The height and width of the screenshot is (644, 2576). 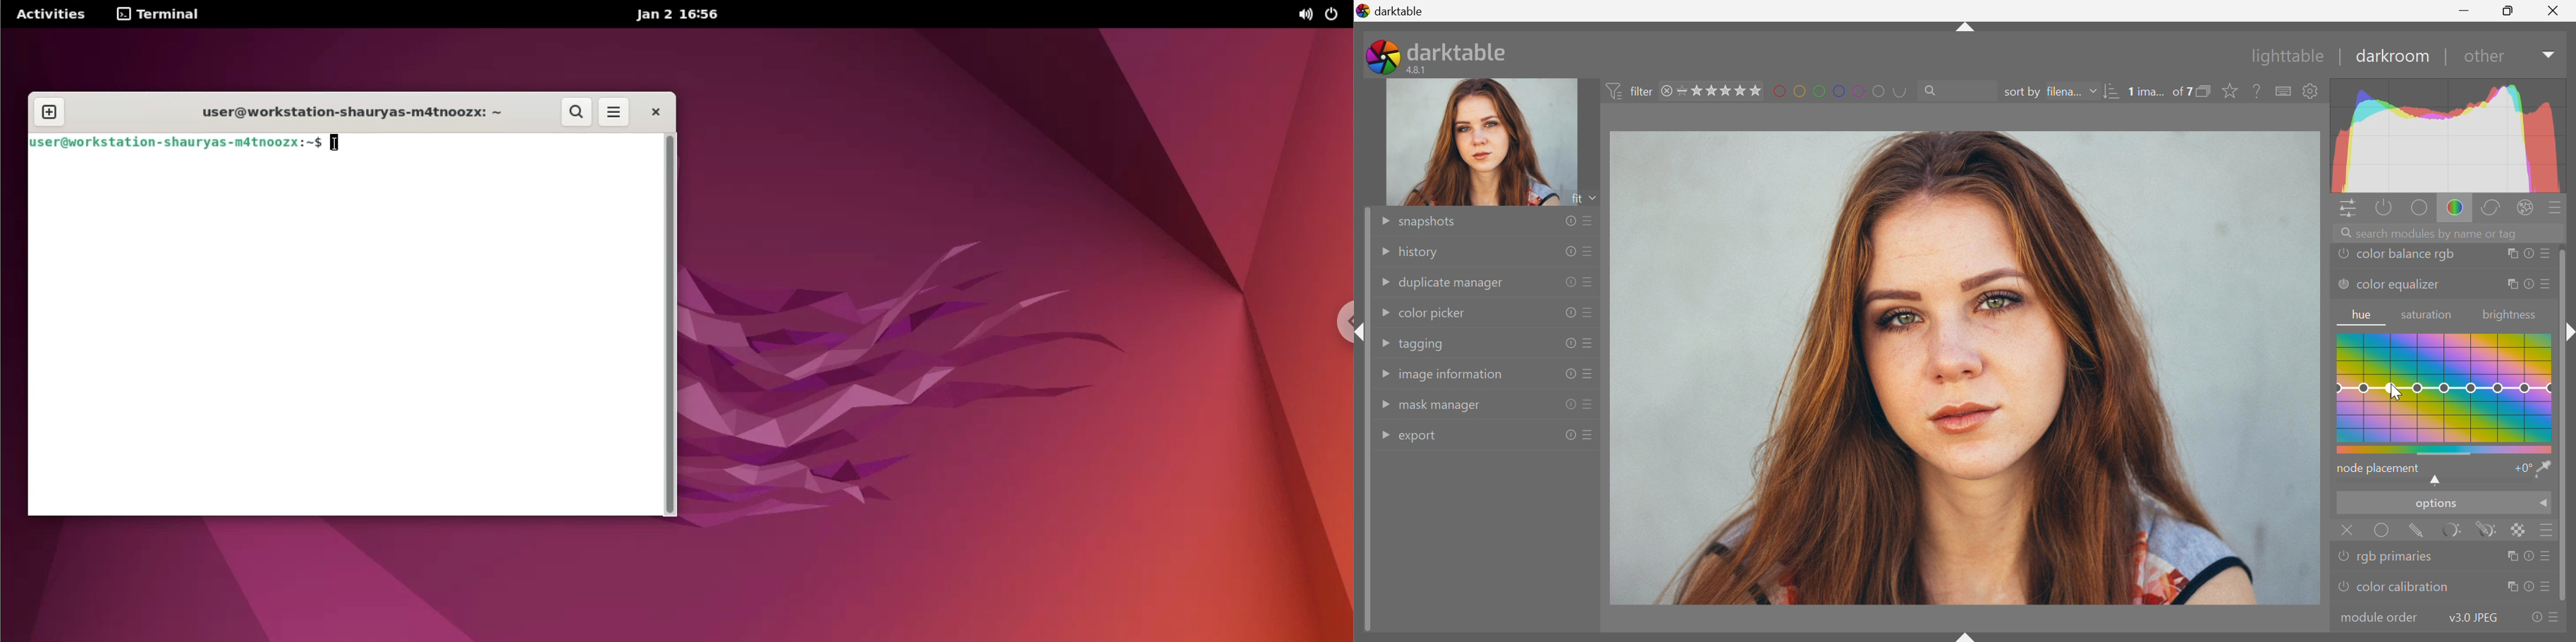 What do you see at coordinates (2495, 209) in the screenshot?
I see `correct` at bounding box center [2495, 209].